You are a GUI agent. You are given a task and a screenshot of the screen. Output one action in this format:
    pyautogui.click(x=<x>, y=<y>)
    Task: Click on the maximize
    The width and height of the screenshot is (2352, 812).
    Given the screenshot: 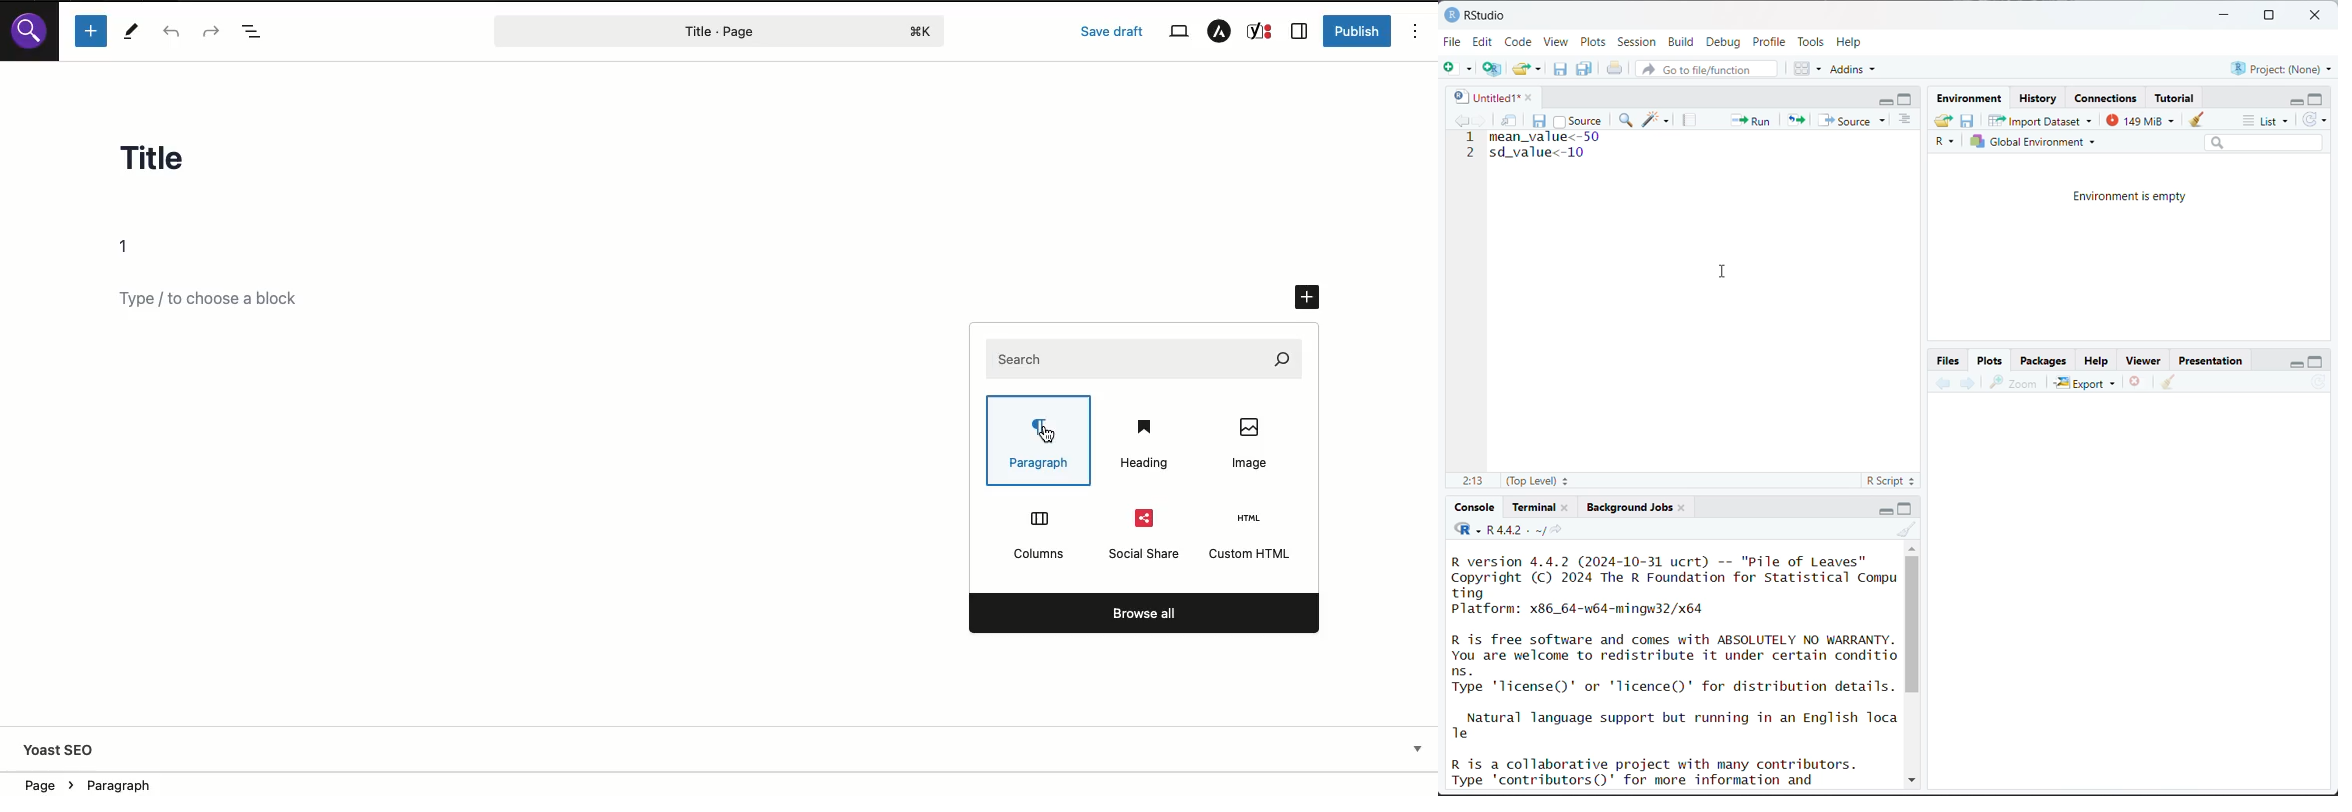 What is the action you would take?
    pyautogui.click(x=2268, y=16)
    